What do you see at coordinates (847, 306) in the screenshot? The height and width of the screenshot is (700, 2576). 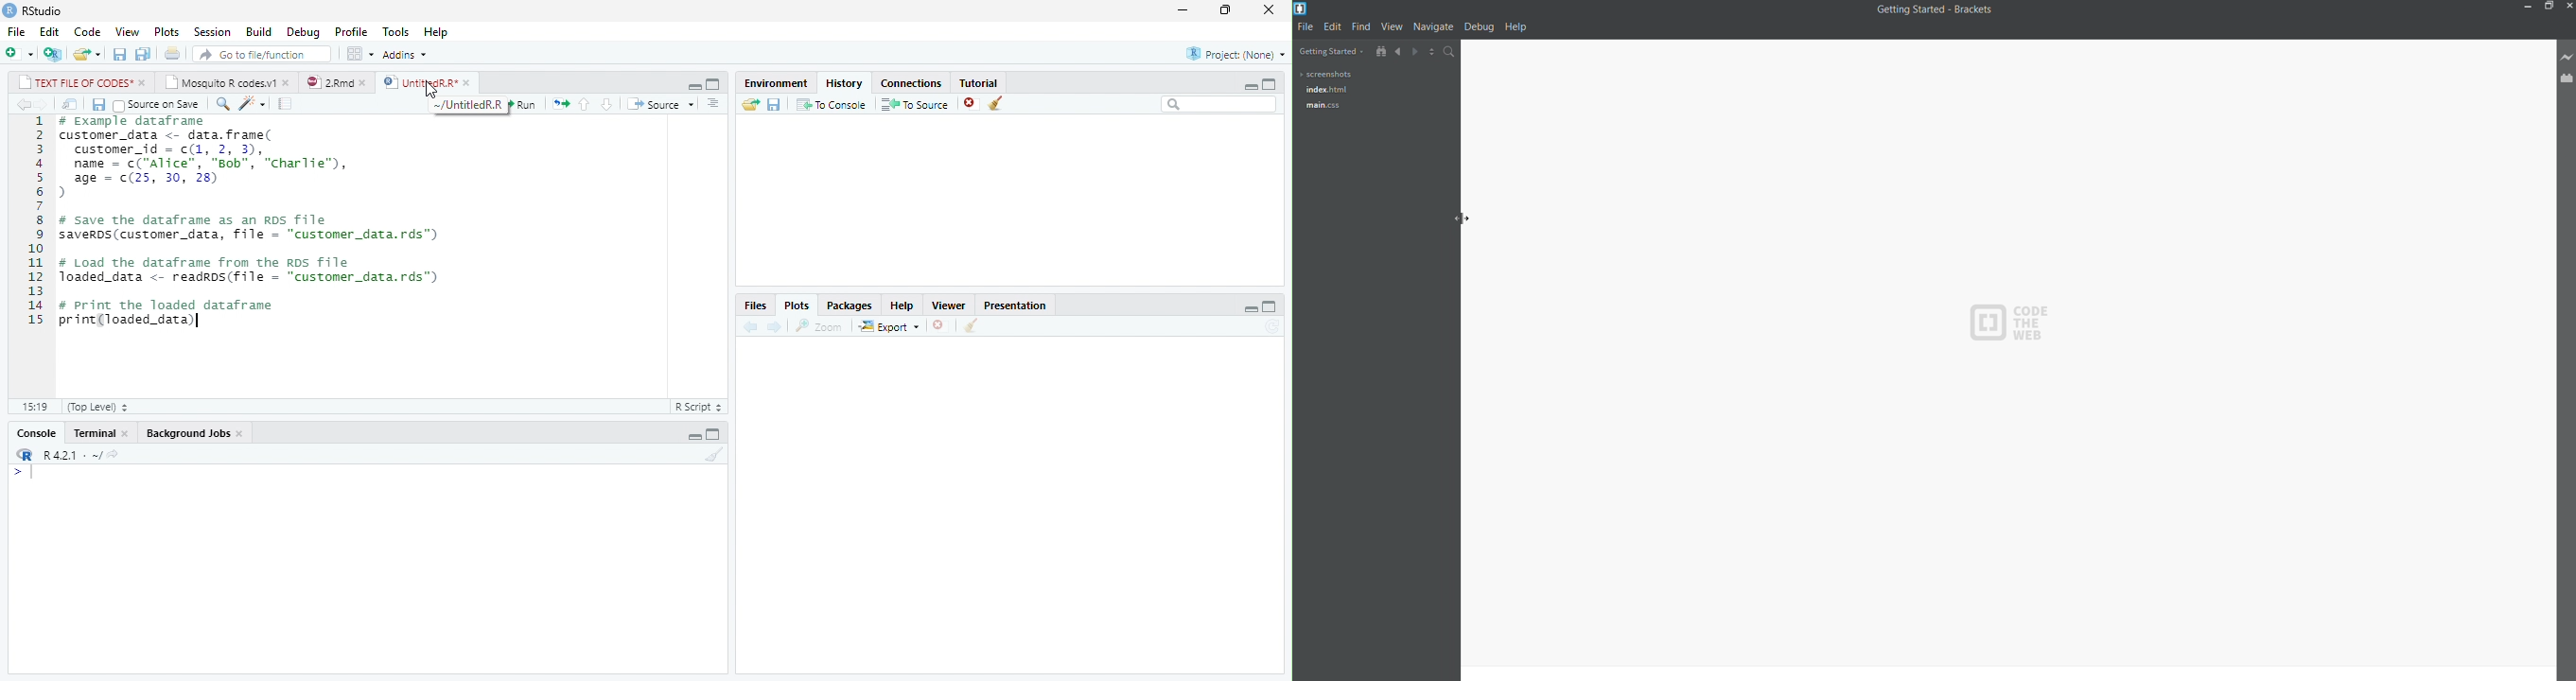 I see `Packages` at bounding box center [847, 306].